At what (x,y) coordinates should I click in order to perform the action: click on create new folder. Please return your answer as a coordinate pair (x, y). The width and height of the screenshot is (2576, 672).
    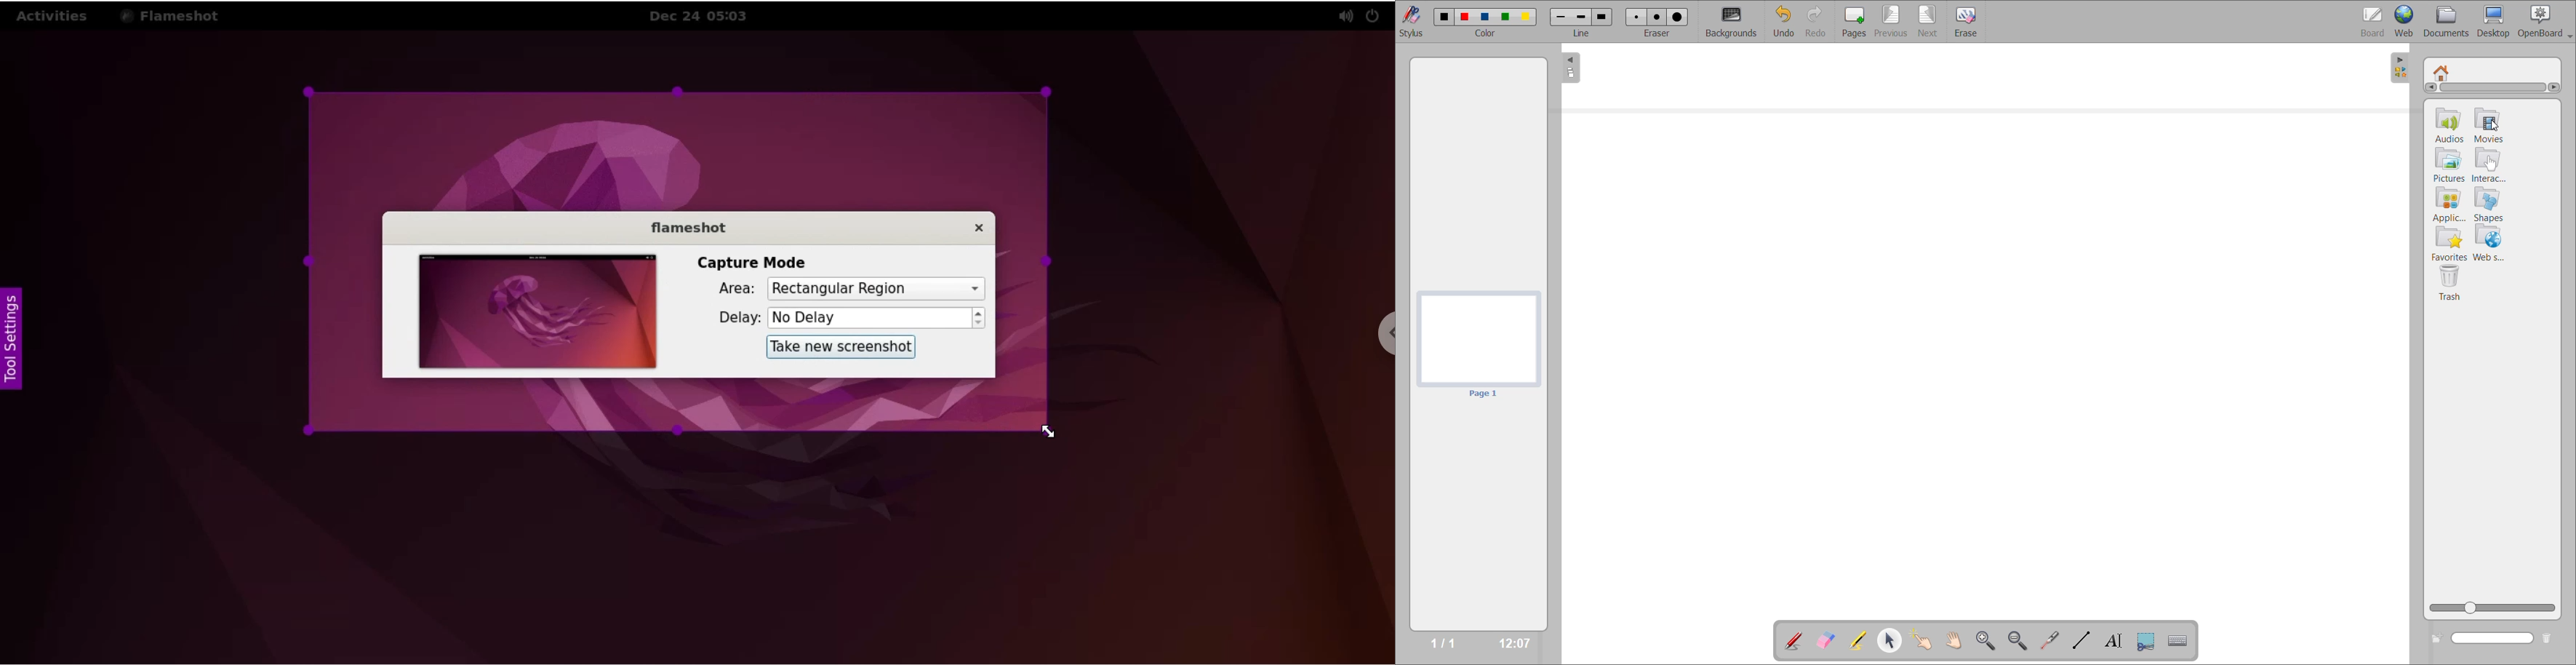
    Looking at the image, I should click on (2436, 639).